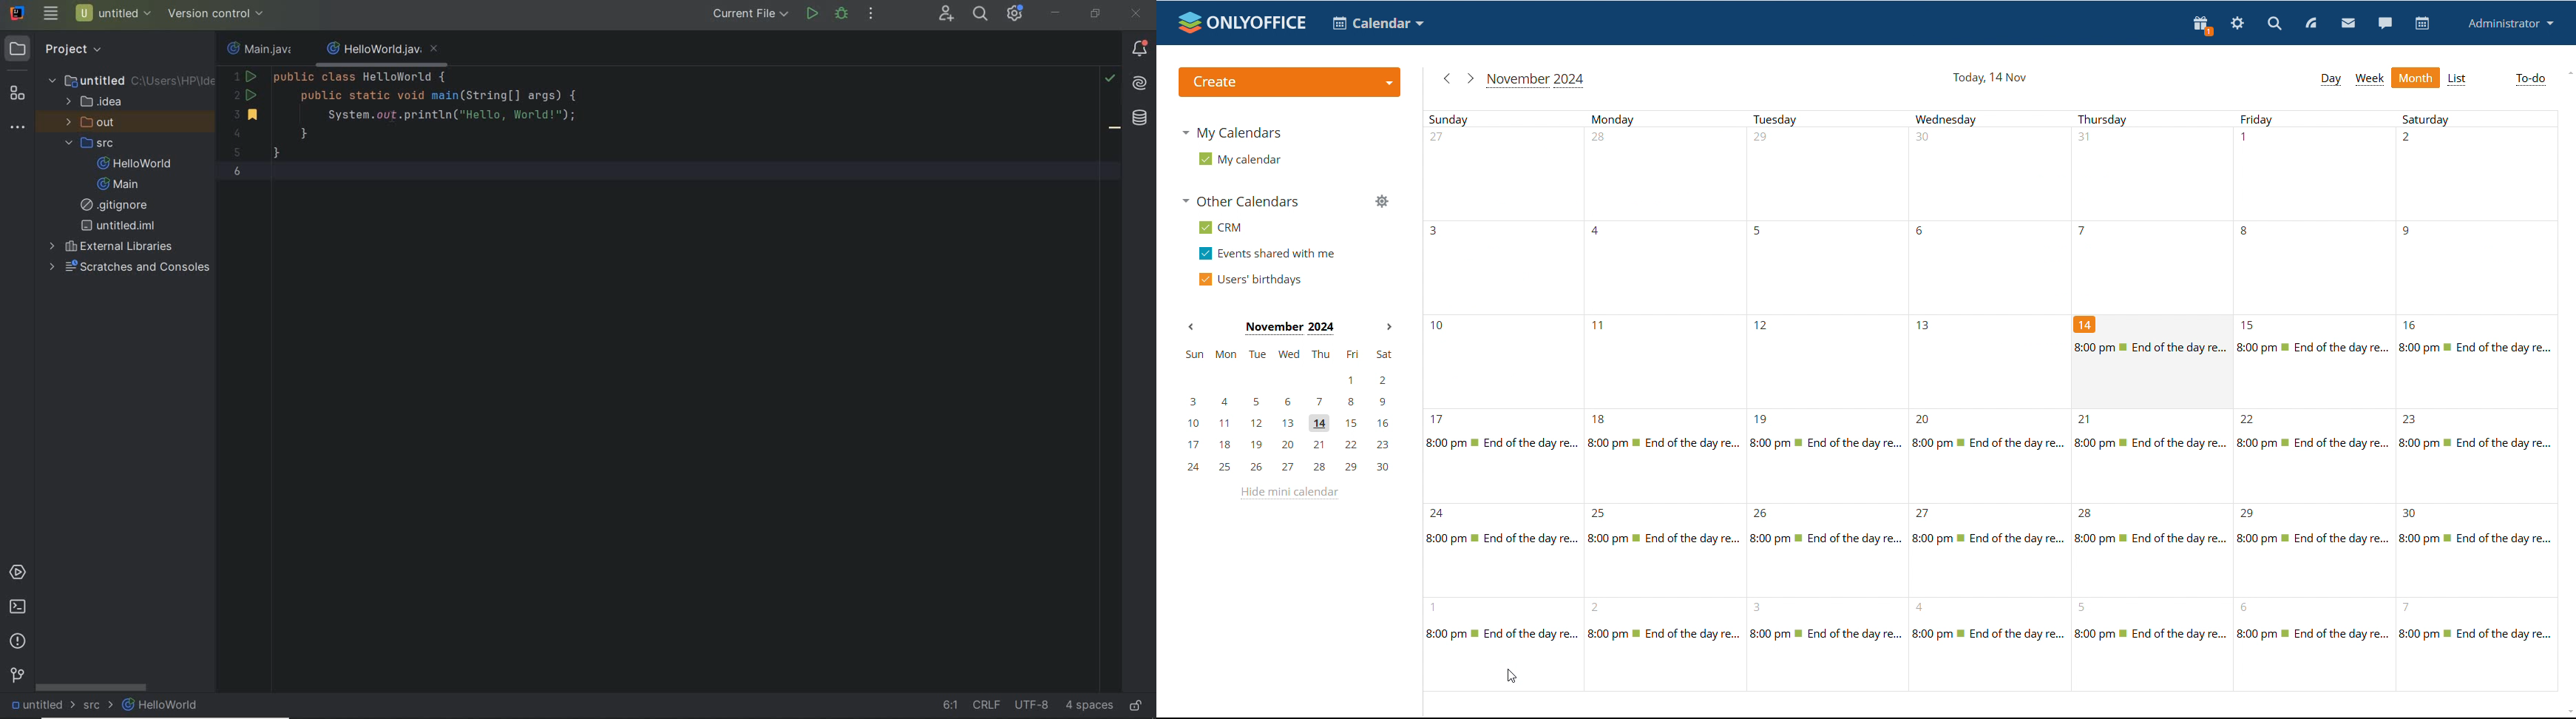 This screenshot has width=2576, height=728. What do you see at coordinates (408, 131) in the screenshot?
I see `This java code defines a class HelloWorld with a main method. The main method prints the text "Hello,World!" to the console.` at bounding box center [408, 131].